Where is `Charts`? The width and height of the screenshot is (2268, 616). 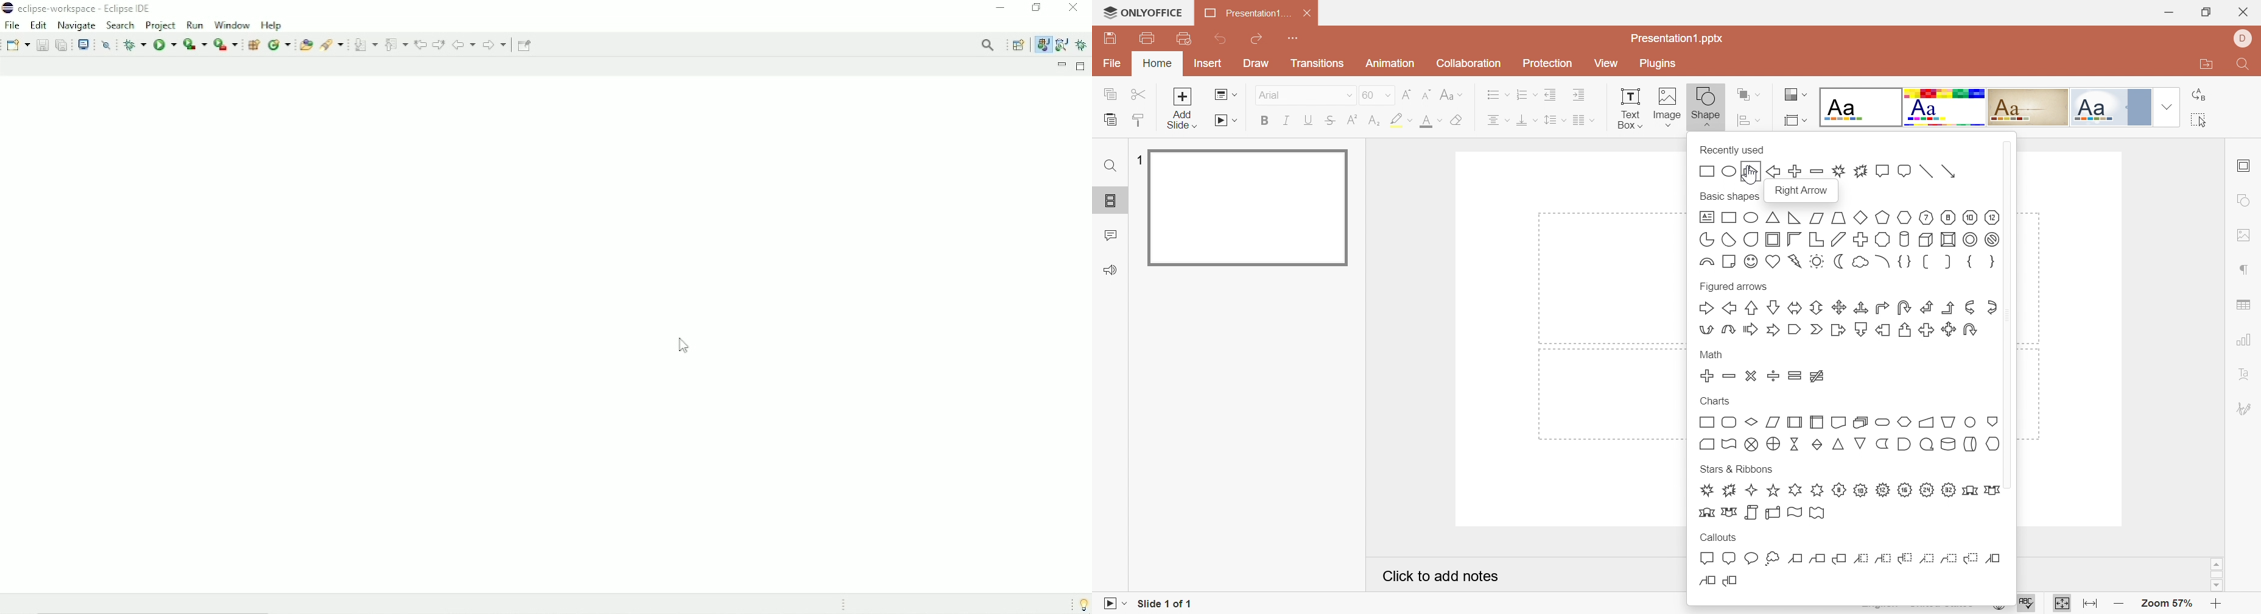
Charts is located at coordinates (1714, 400).